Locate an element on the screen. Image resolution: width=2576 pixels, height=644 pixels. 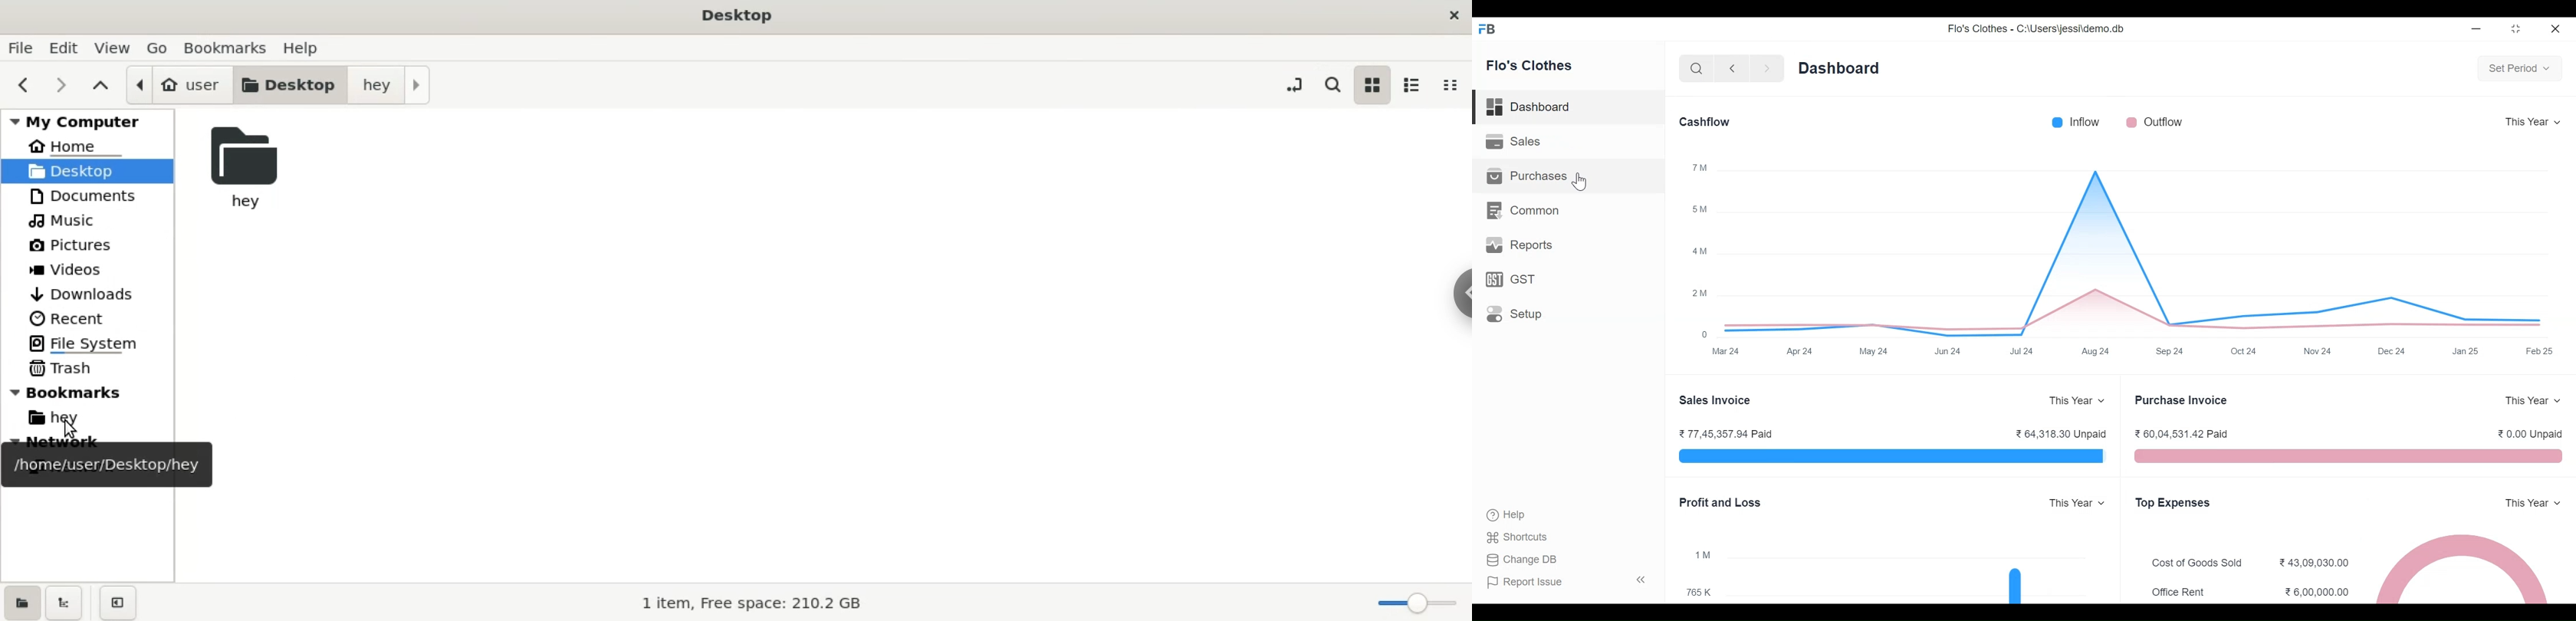
Jun 24 is located at coordinates (1949, 351).